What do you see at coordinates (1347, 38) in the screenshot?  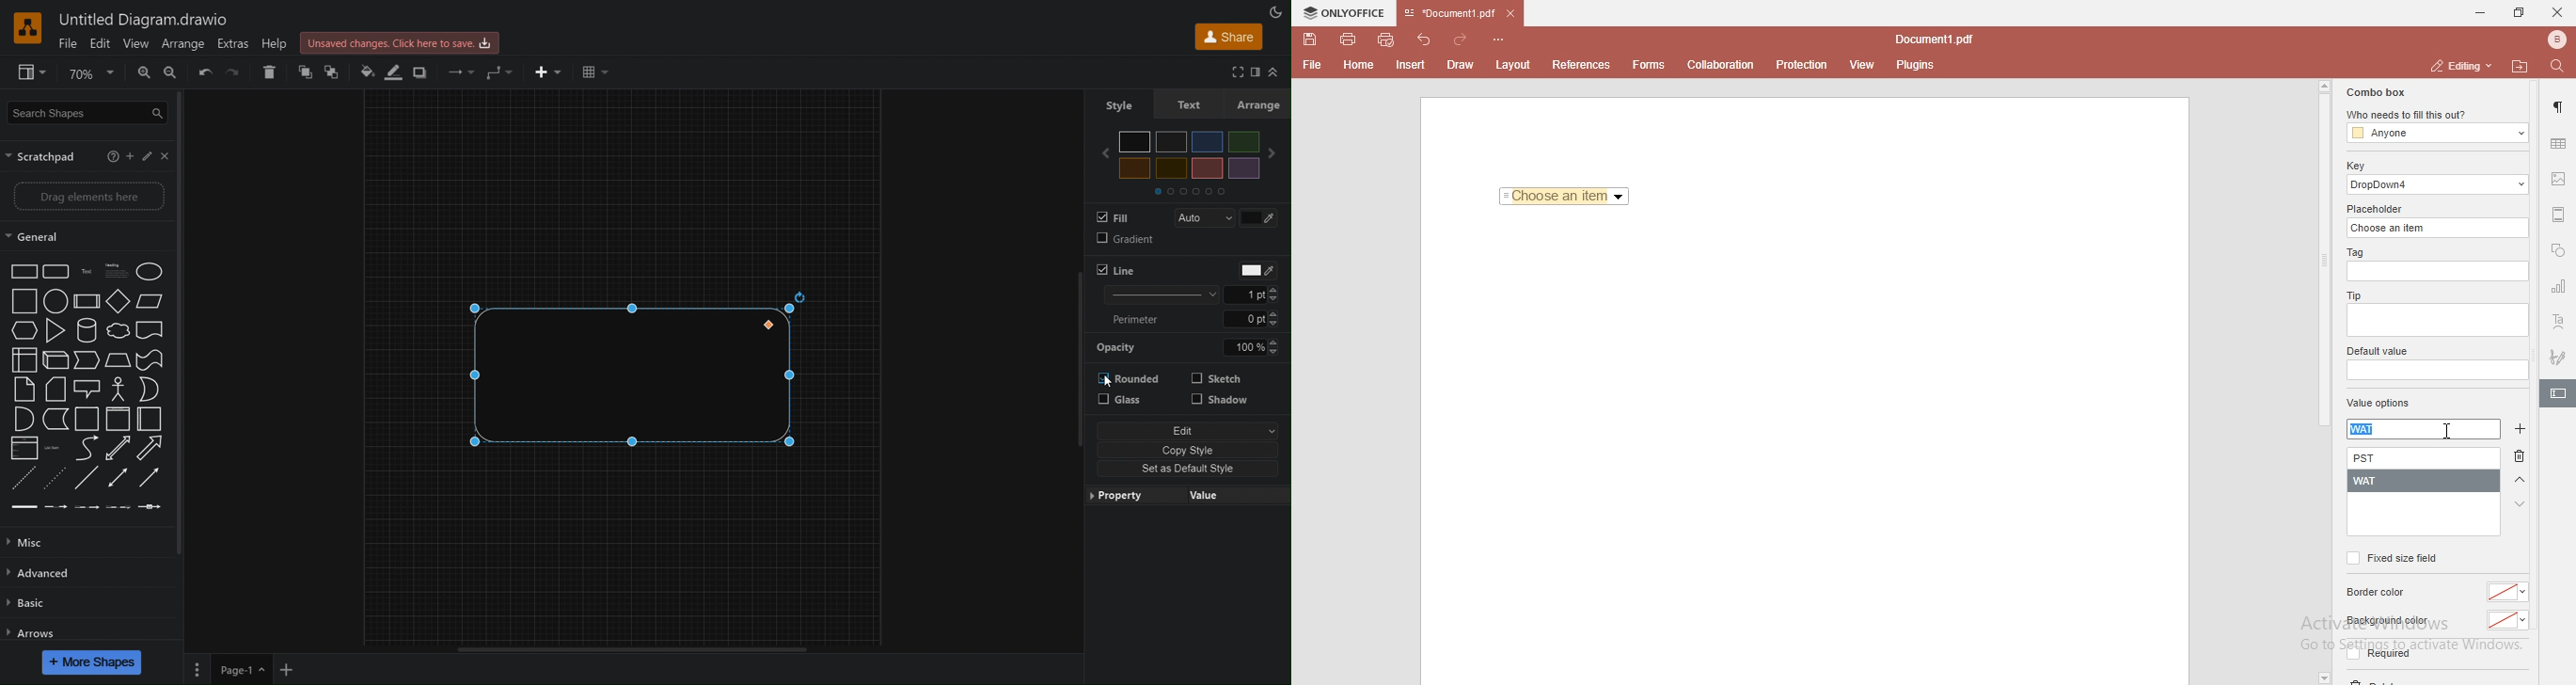 I see `print` at bounding box center [1347, 38].